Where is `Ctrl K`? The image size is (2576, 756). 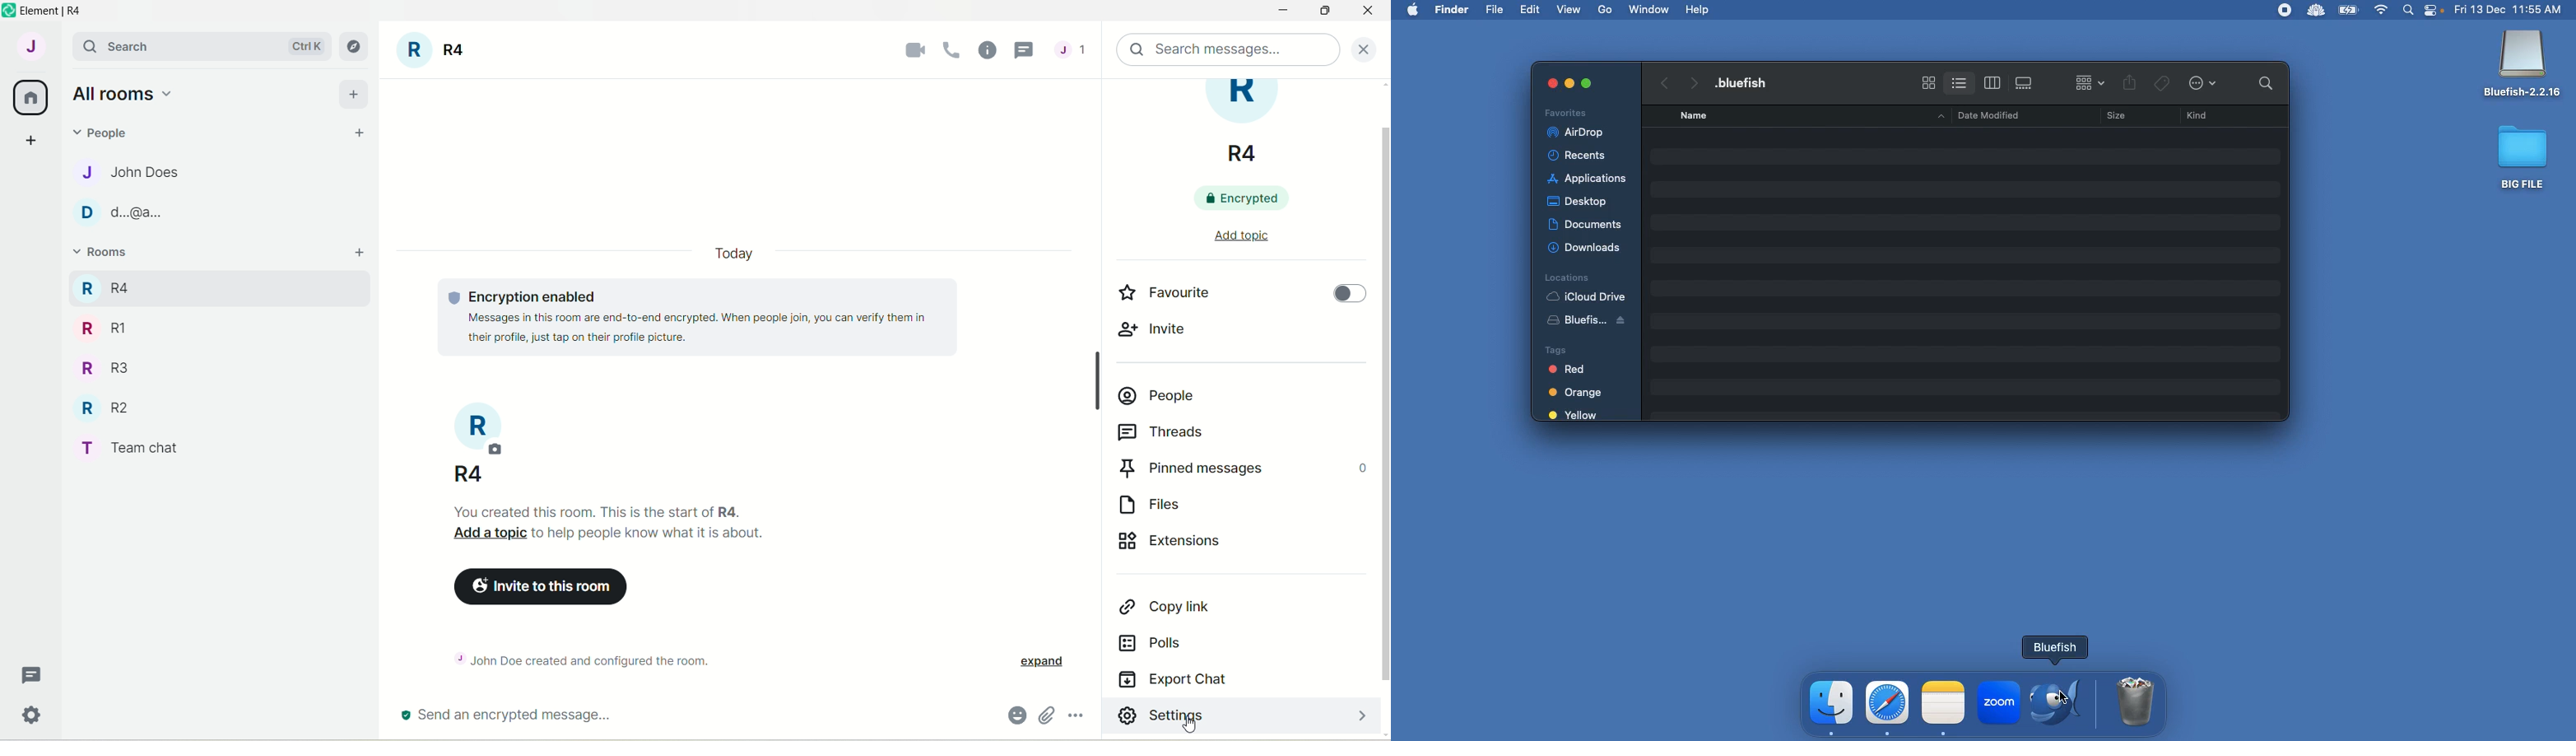
Ctrl K is located at coordinates (304, 46).